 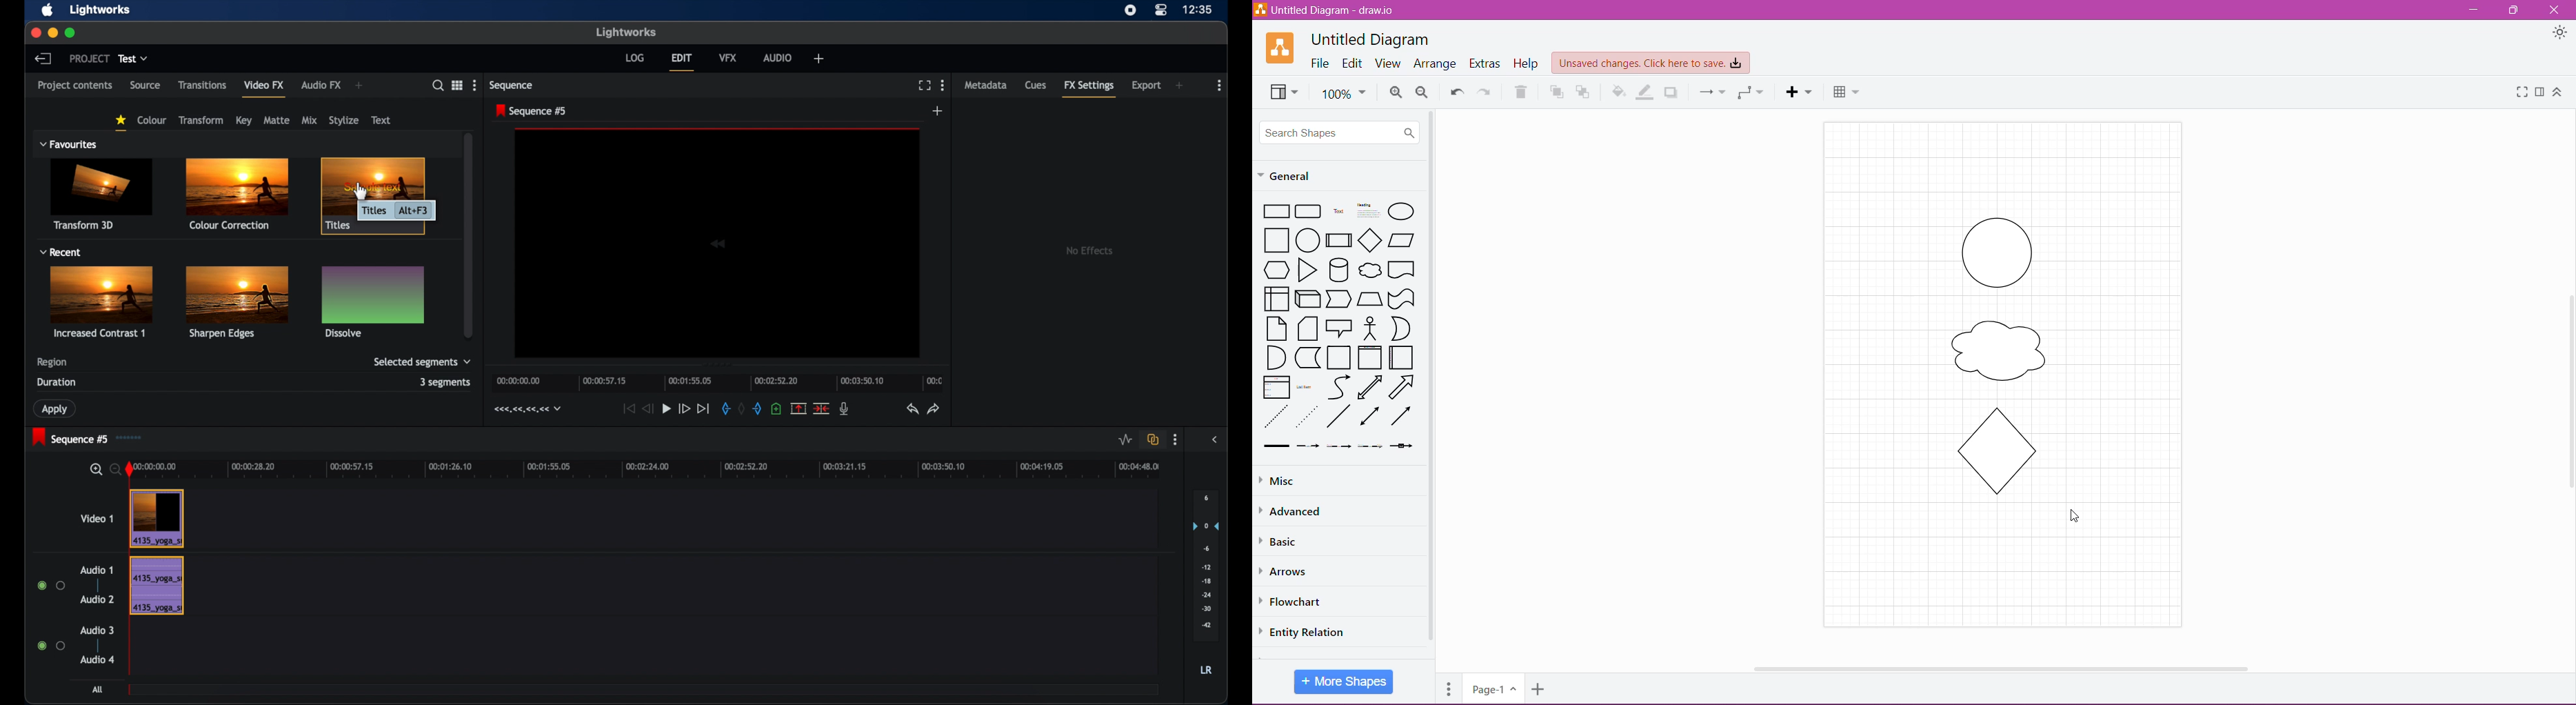 I want to click on Close, so click(x=2554, y=10).